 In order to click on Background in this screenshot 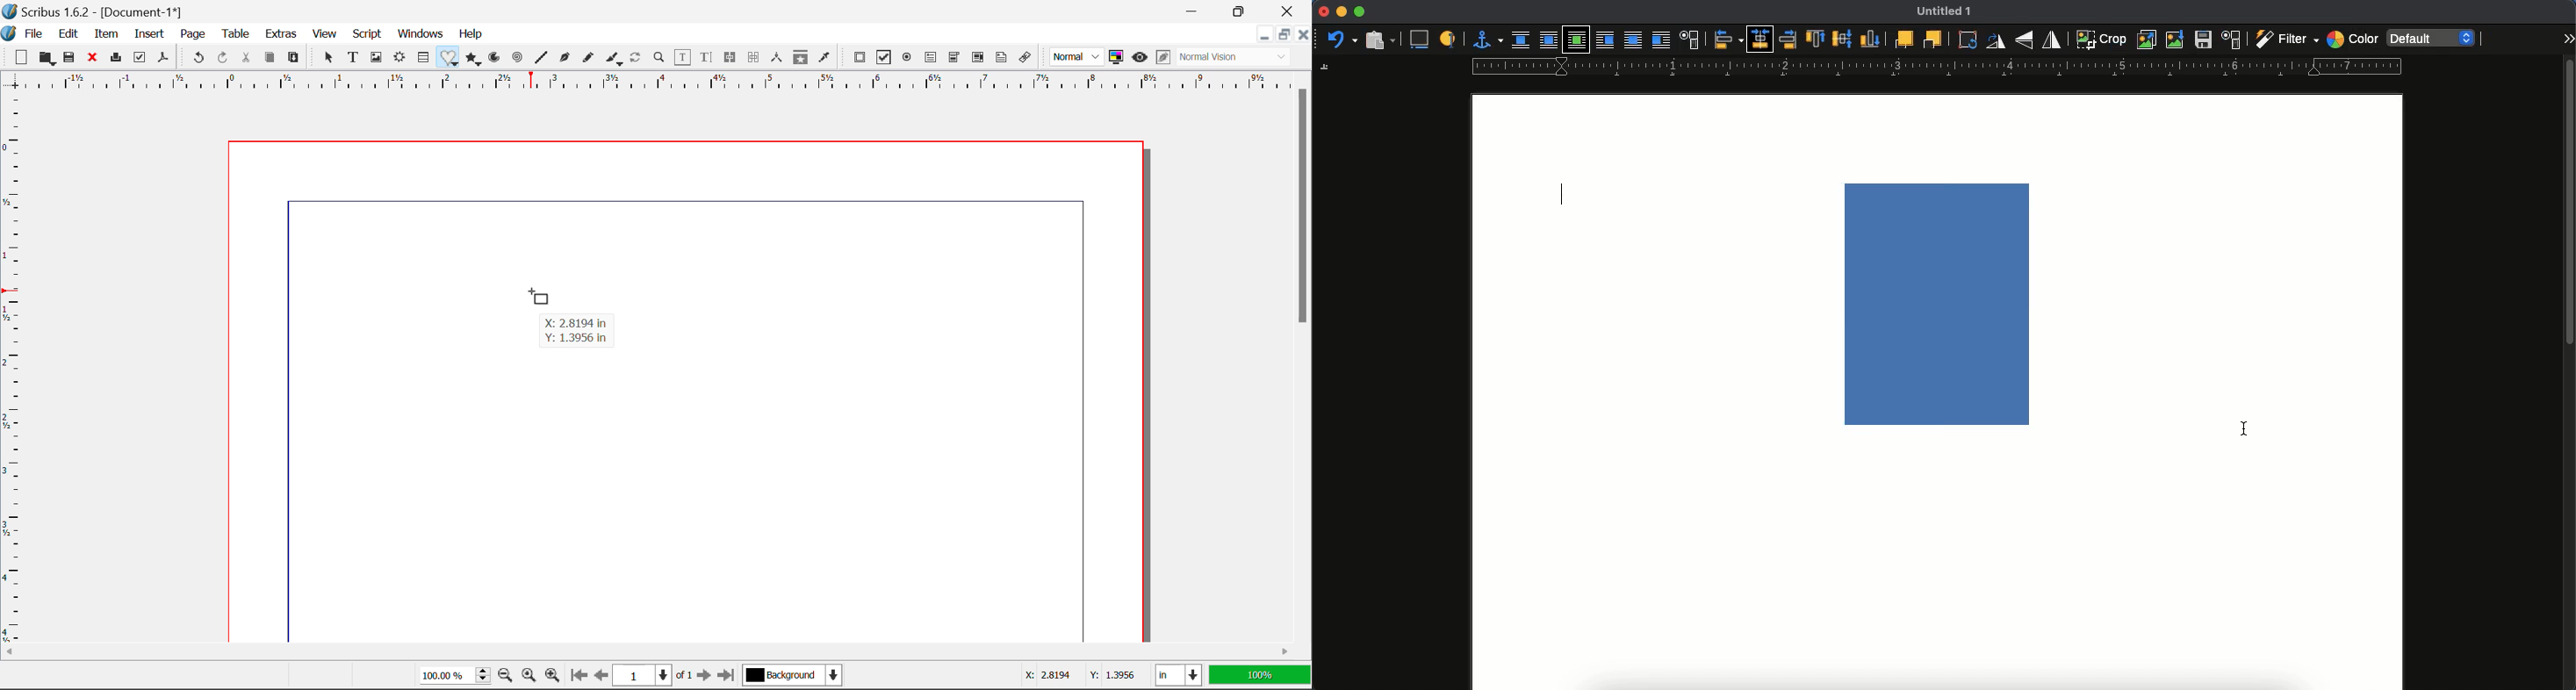, I will do `click(795, 676)`.